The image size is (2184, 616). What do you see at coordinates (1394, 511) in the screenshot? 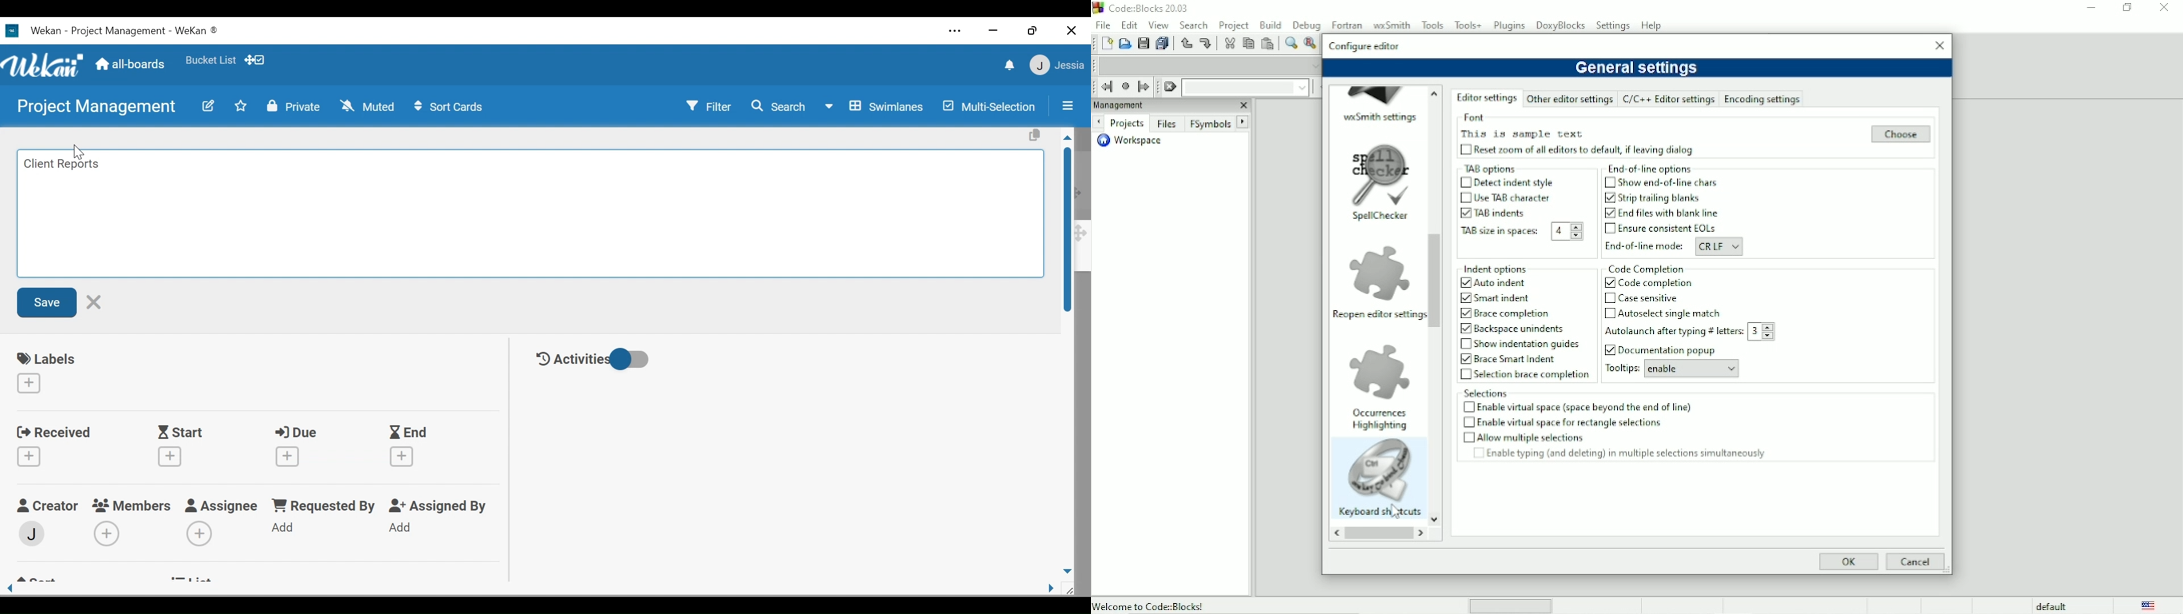
I see `Cursor` at bounding box center [1394, 511].